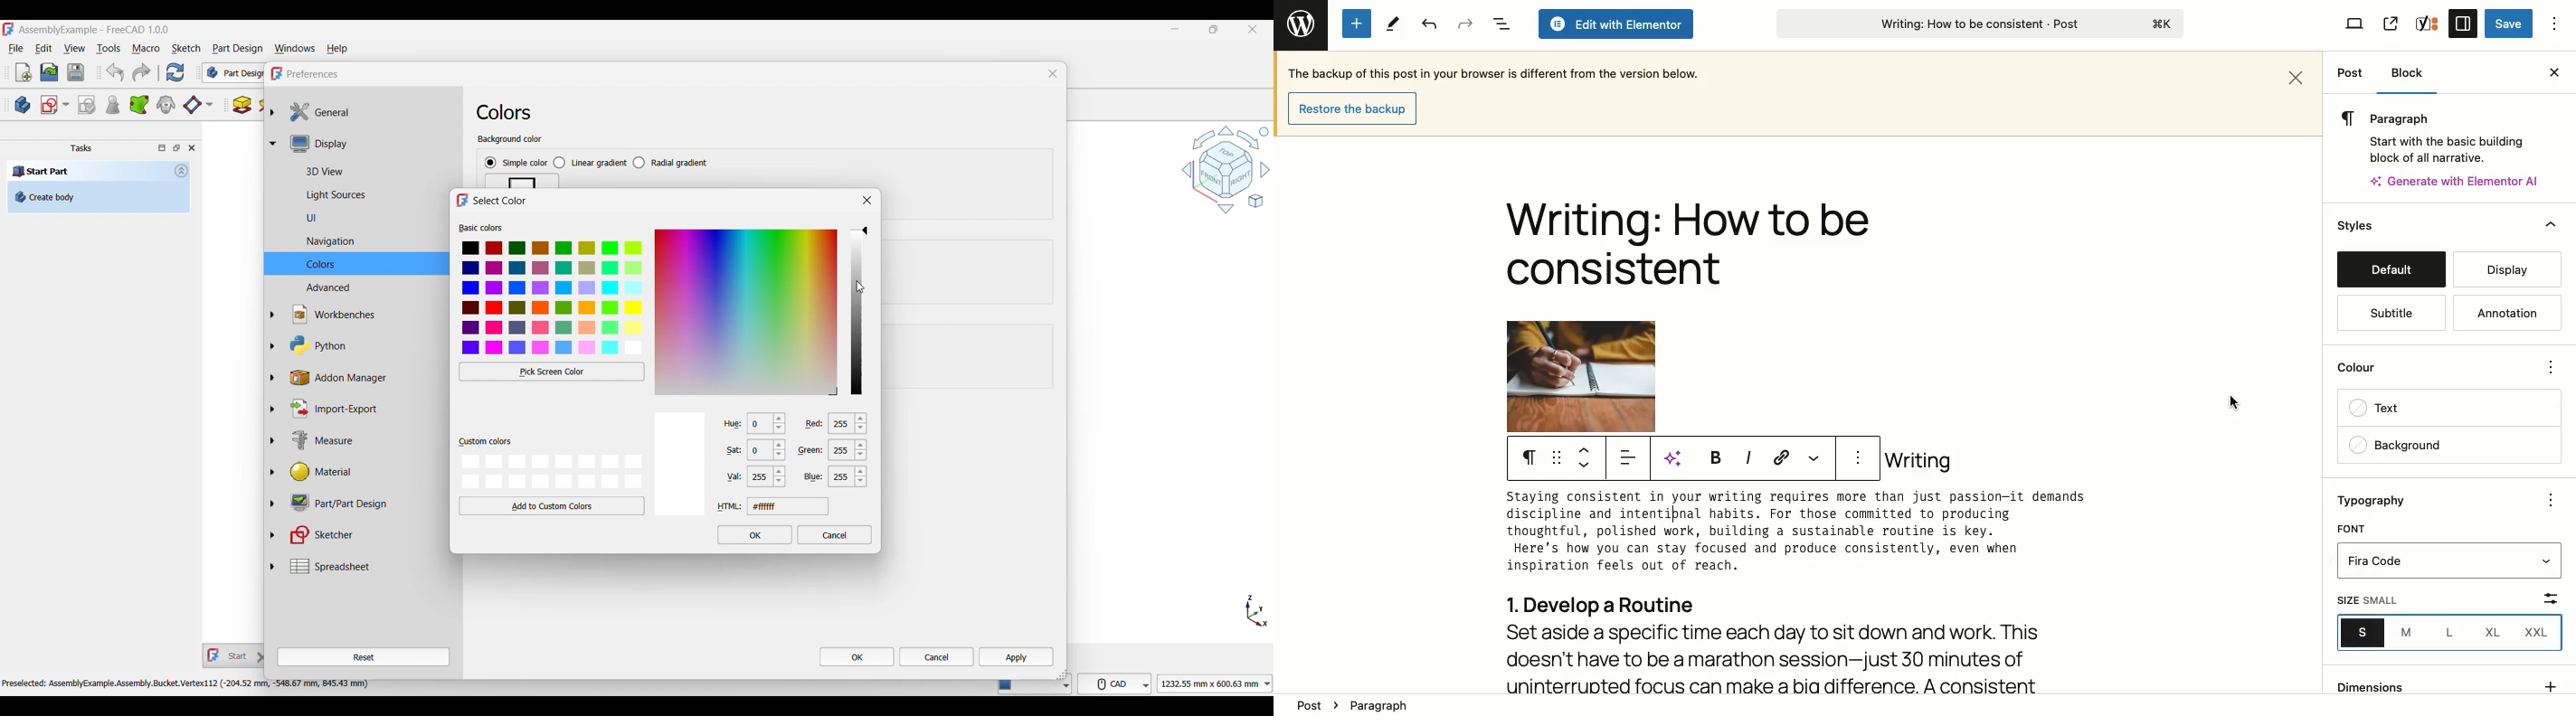  I want to click on Simple color gradient, so click(516, 163).